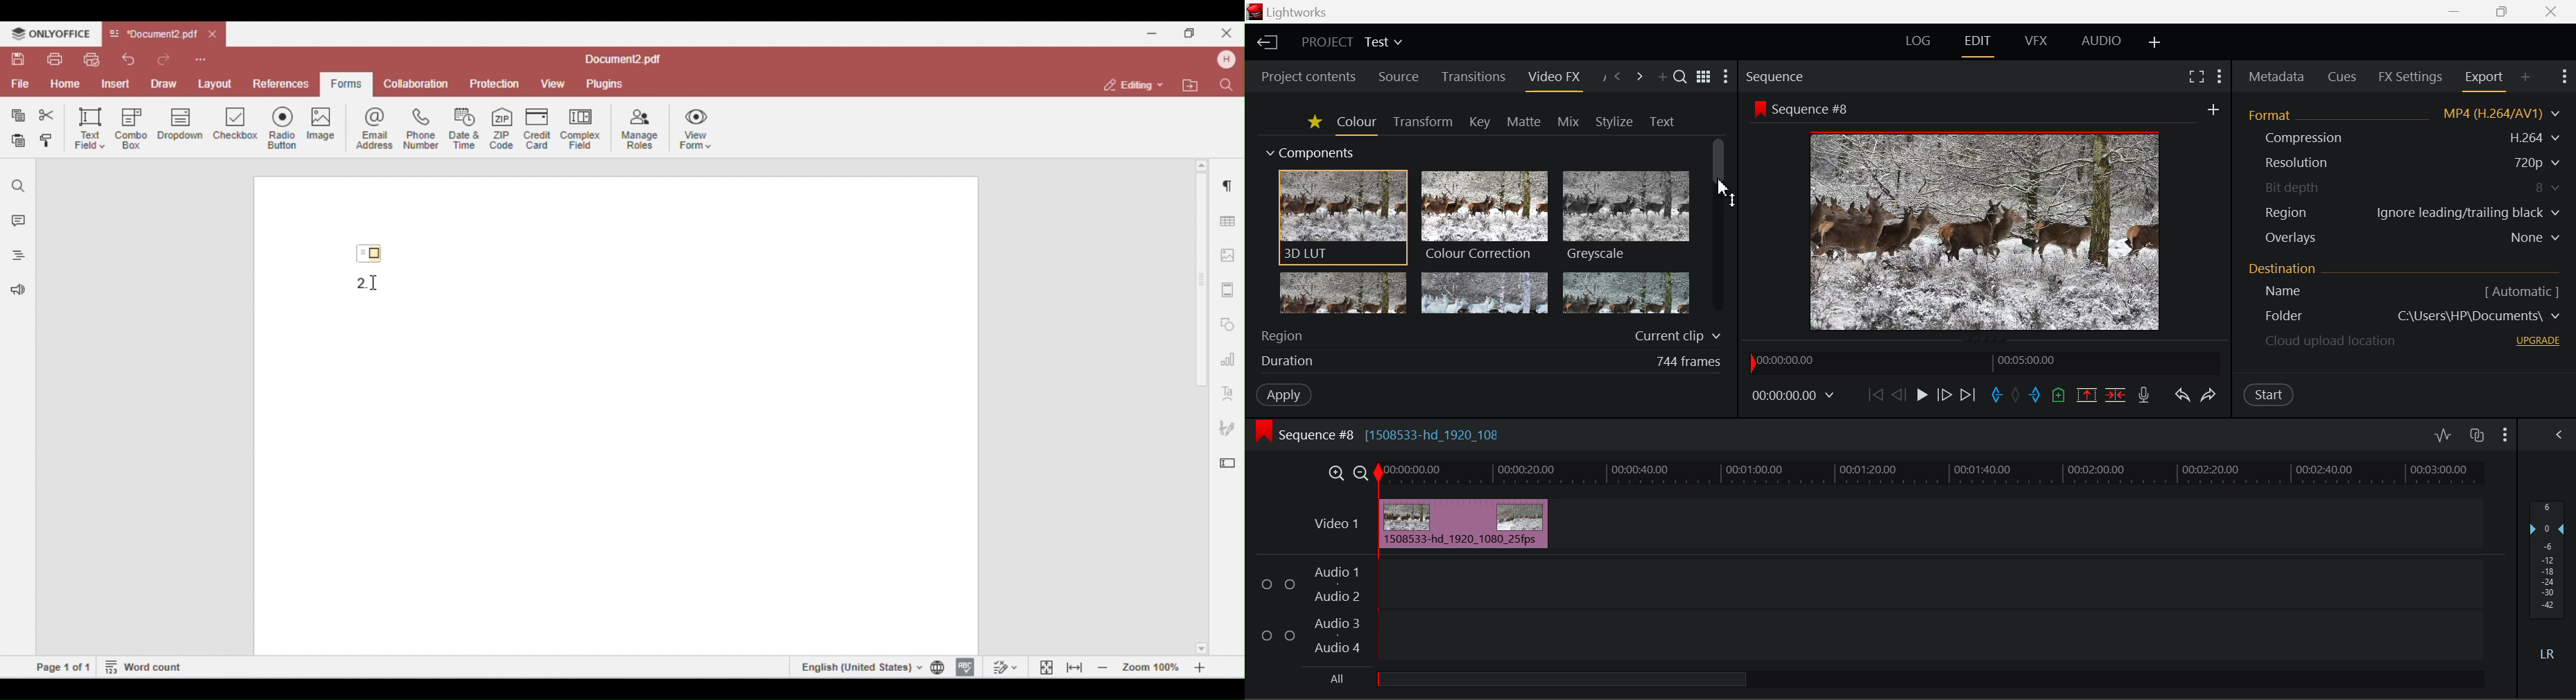  What do you see at coordinates (1399, 79) in the screenshot?
I see `Source` at bounding box center [1399, 79].